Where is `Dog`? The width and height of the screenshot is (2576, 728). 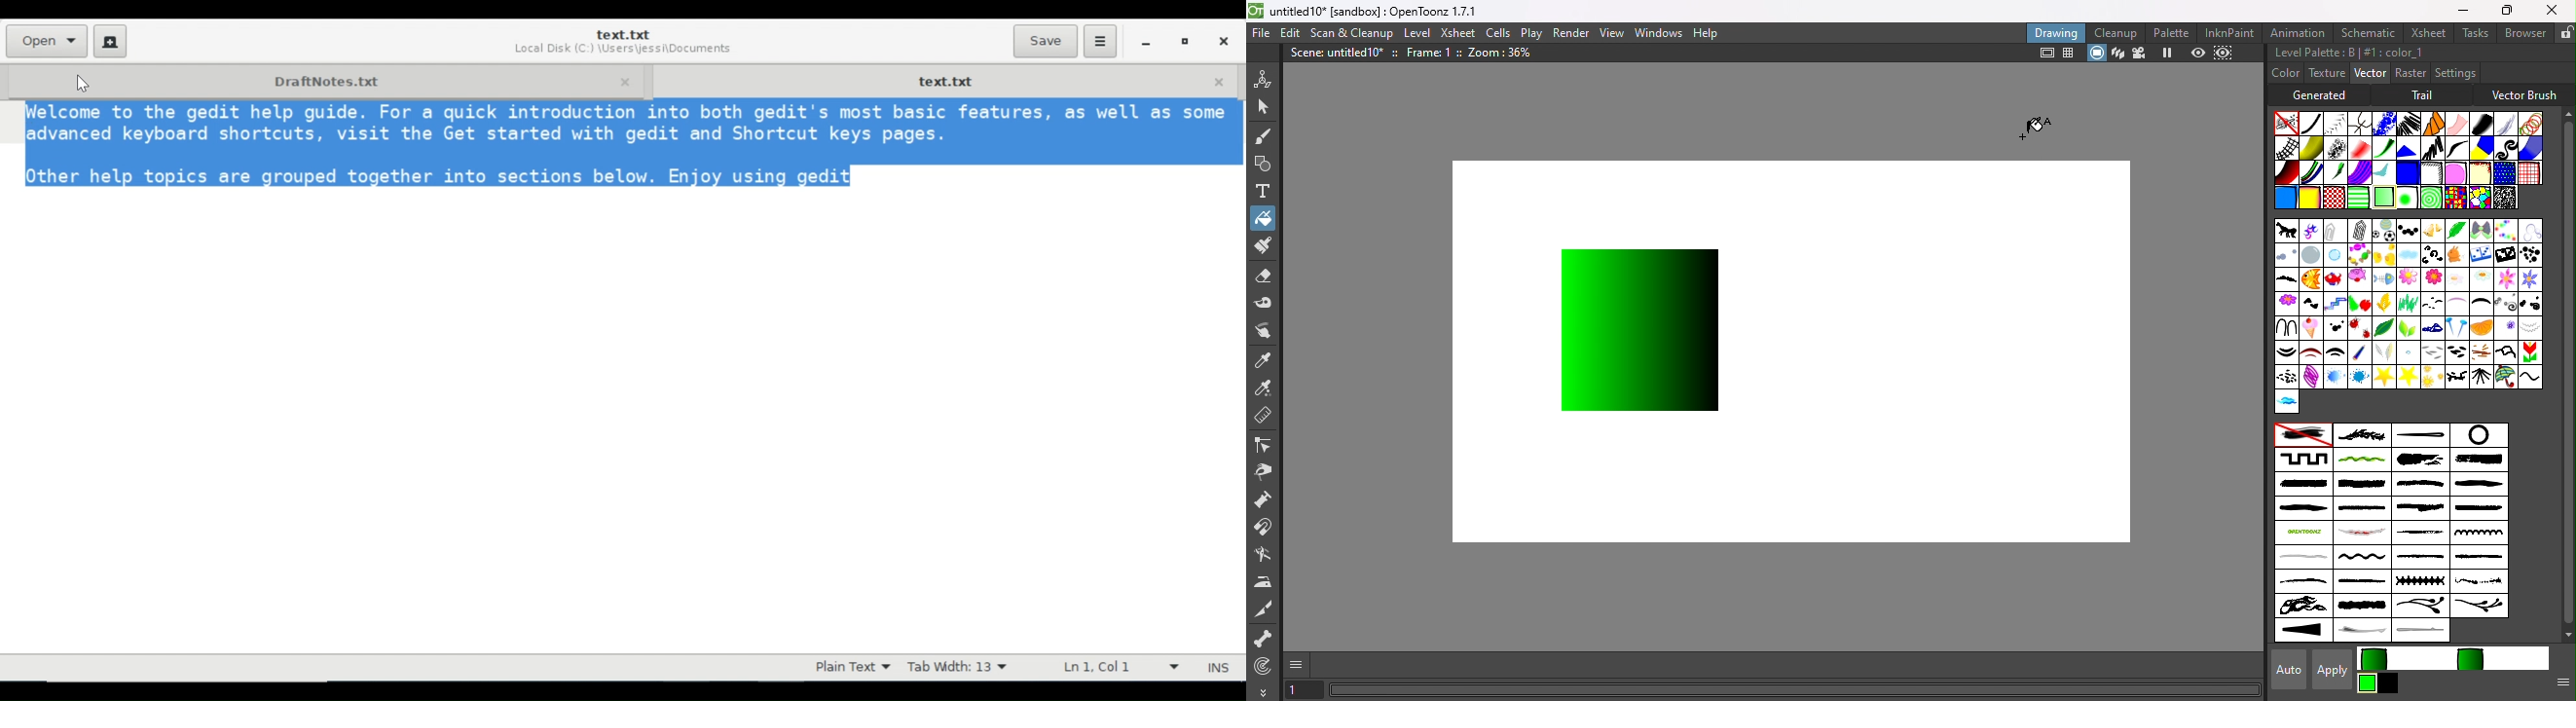 Dog is located at coordinates (2456, 256).